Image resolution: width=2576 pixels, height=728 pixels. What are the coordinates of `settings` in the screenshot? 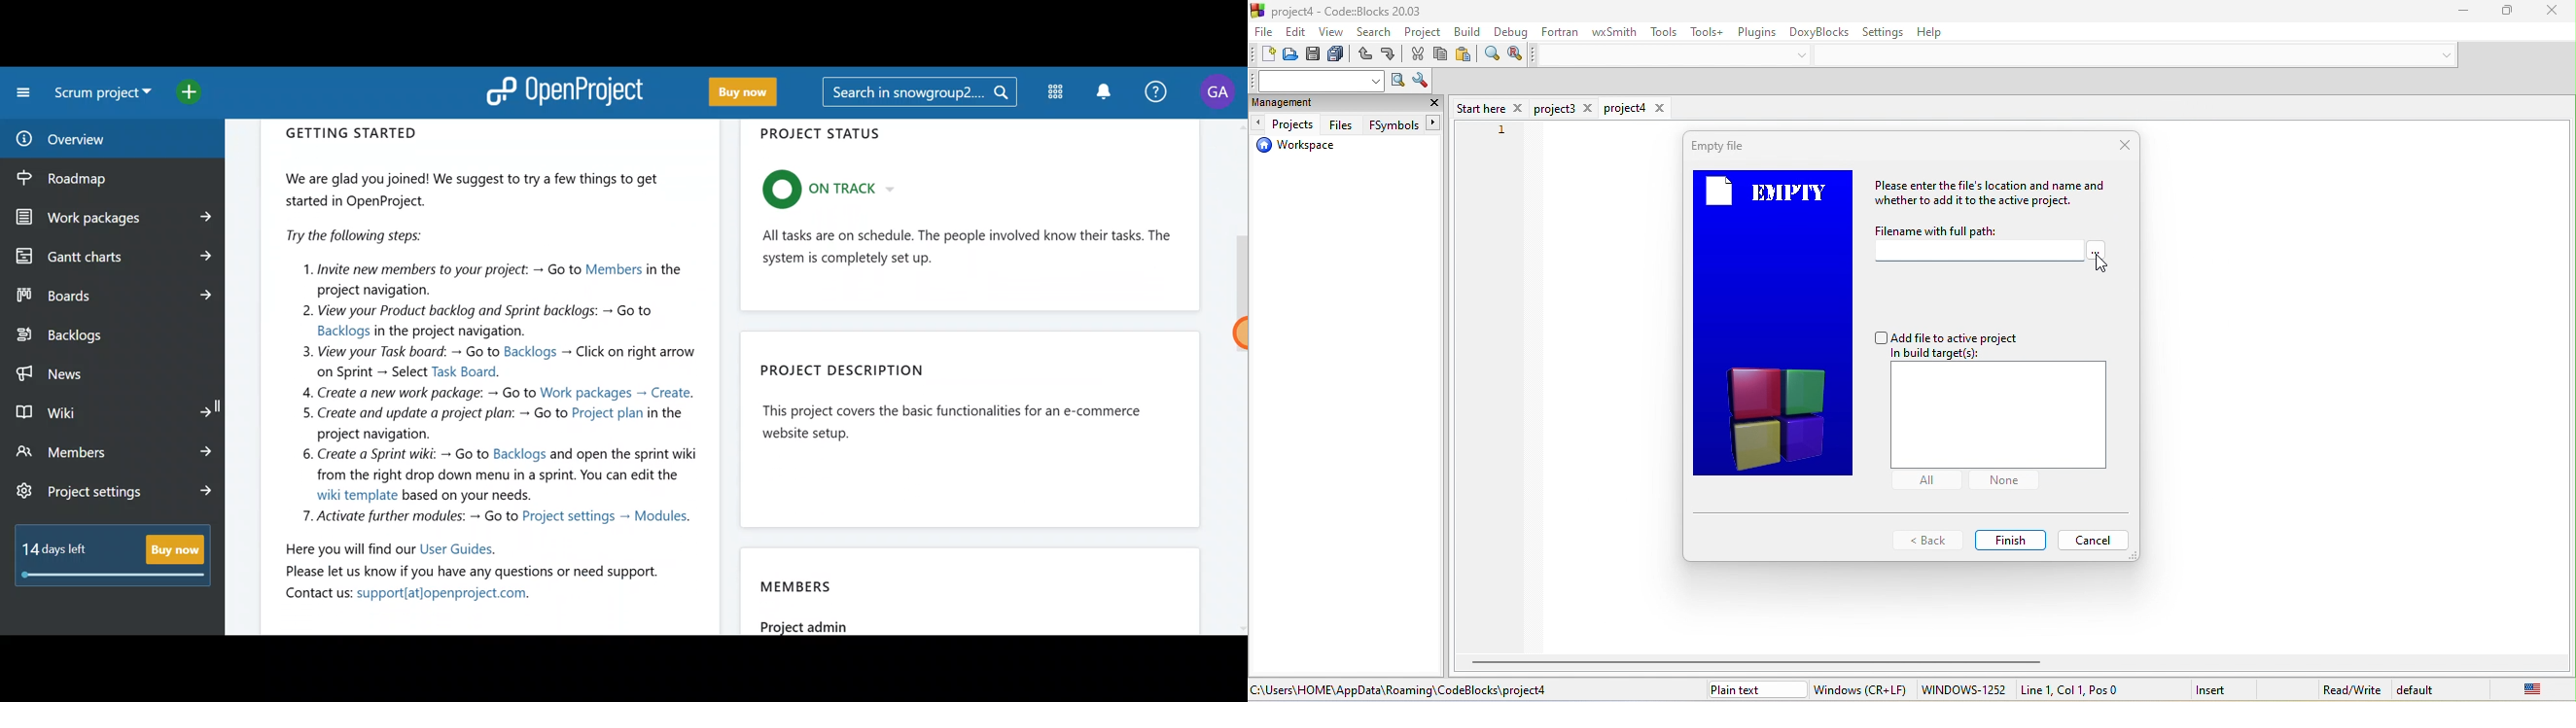 It's located at (1886, 31).